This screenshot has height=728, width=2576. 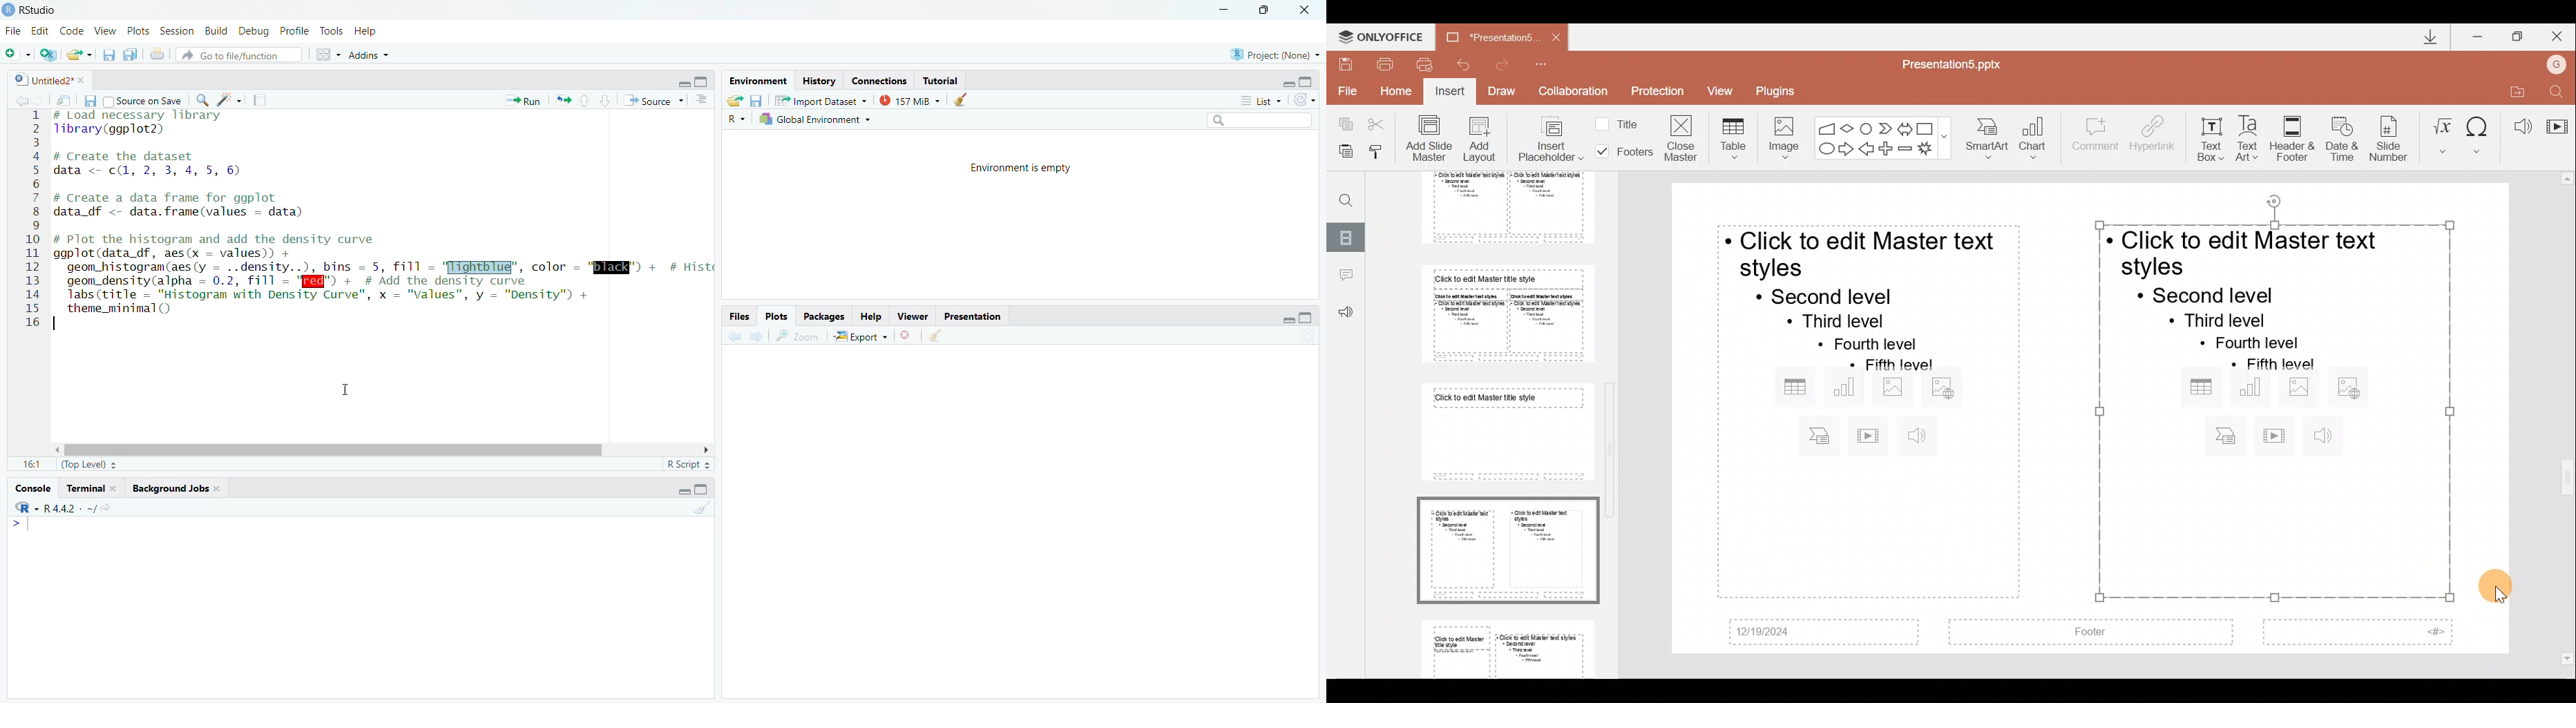 What do you see at coordinates (370, 30) in the screenshot?
I see `Help` at bounding box center [370, 30].